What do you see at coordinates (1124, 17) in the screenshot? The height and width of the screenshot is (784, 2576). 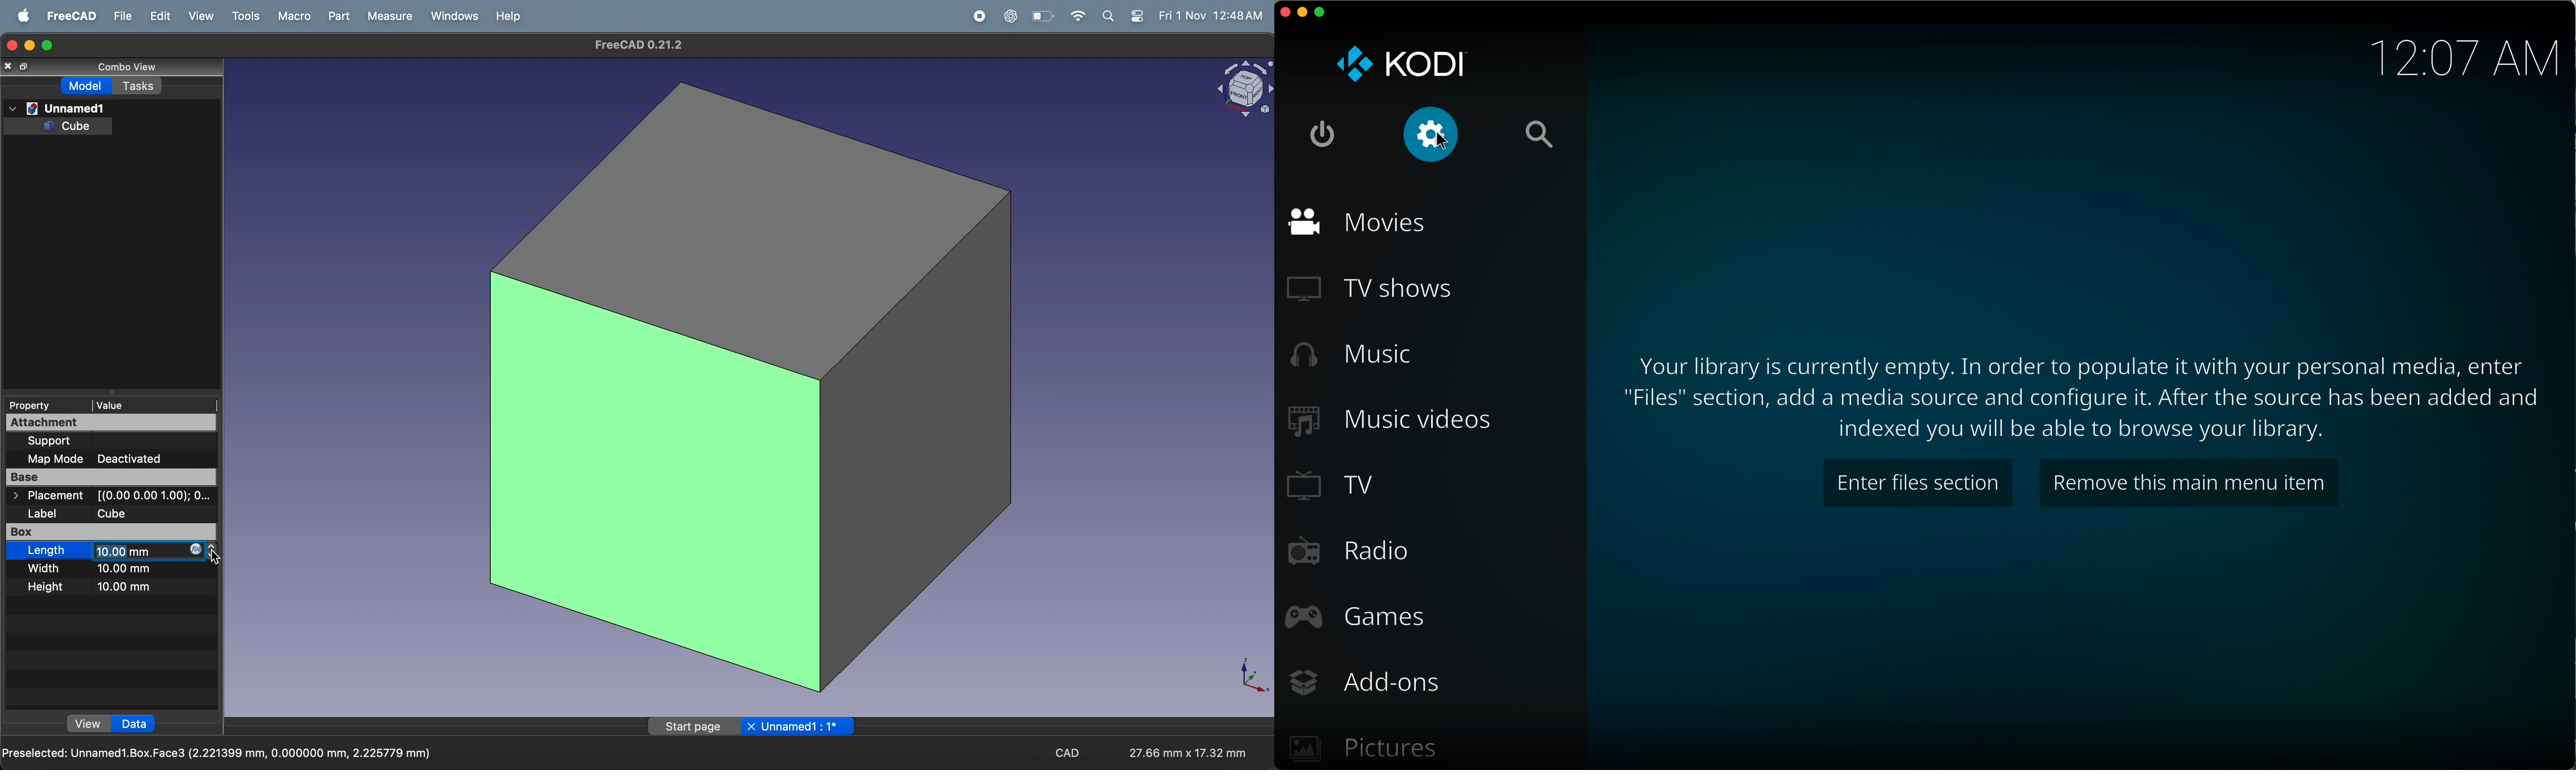 I see `apple widgets` at bounding box center [1124, 17].